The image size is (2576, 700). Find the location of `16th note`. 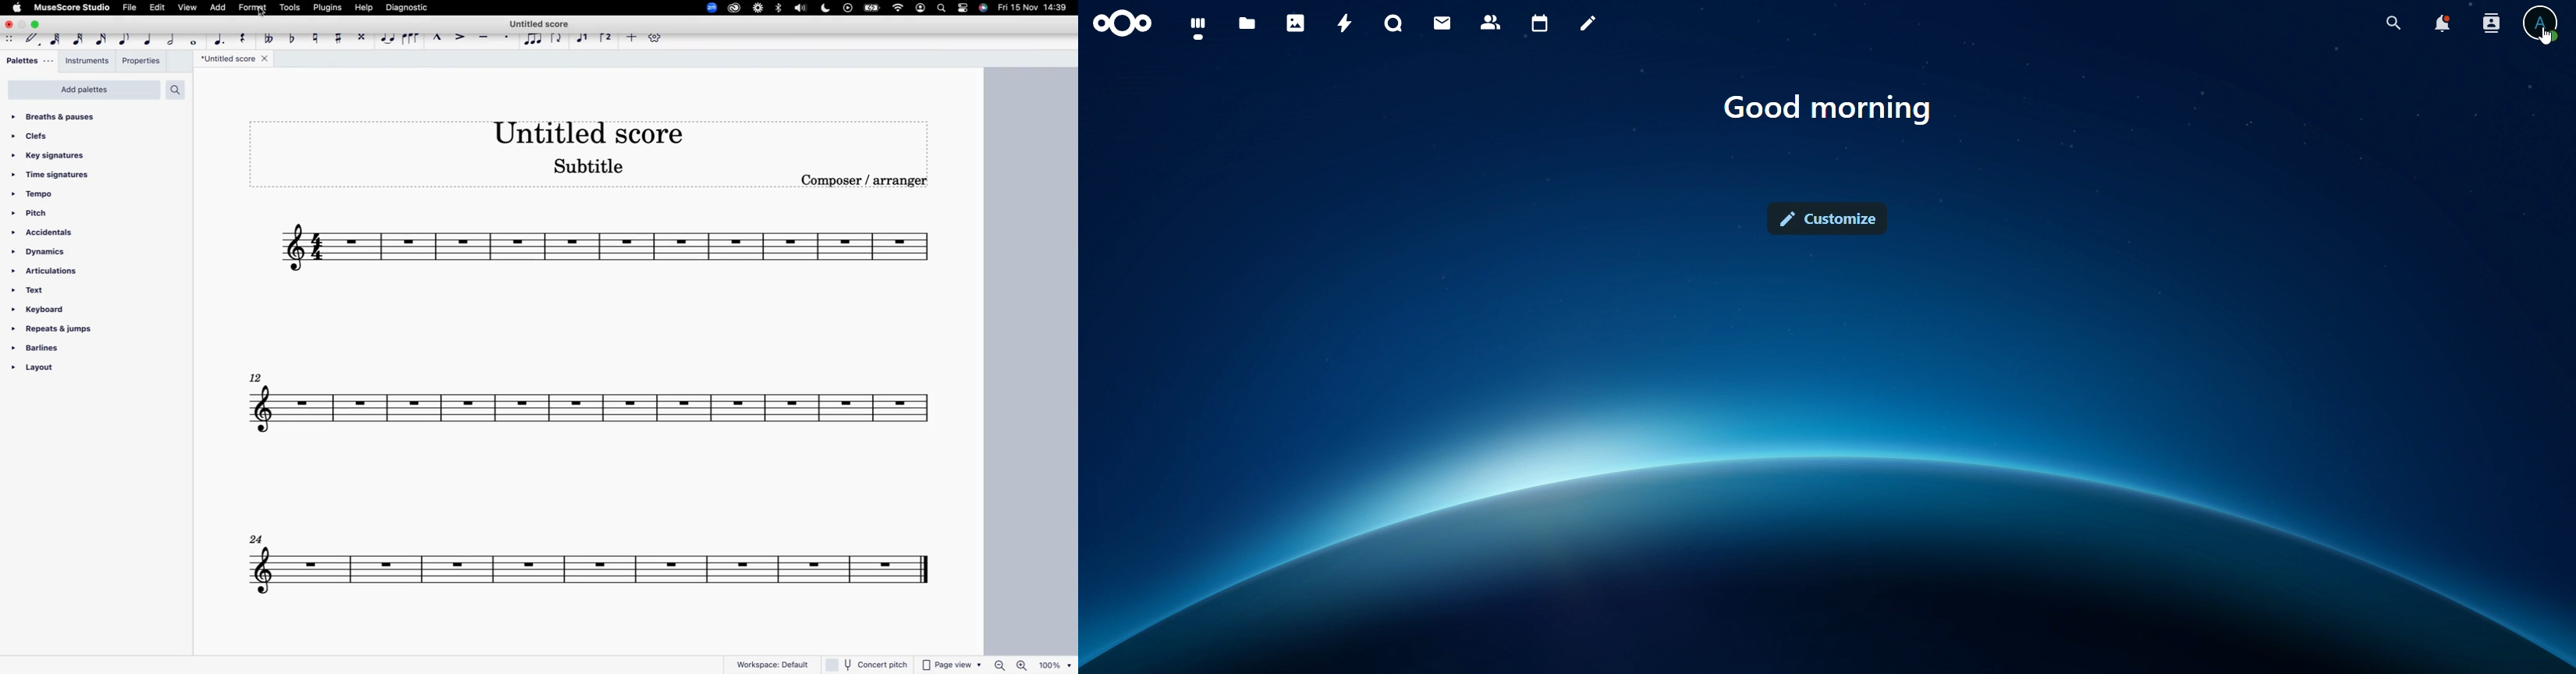

16th note is located at coordinates (103, 40).